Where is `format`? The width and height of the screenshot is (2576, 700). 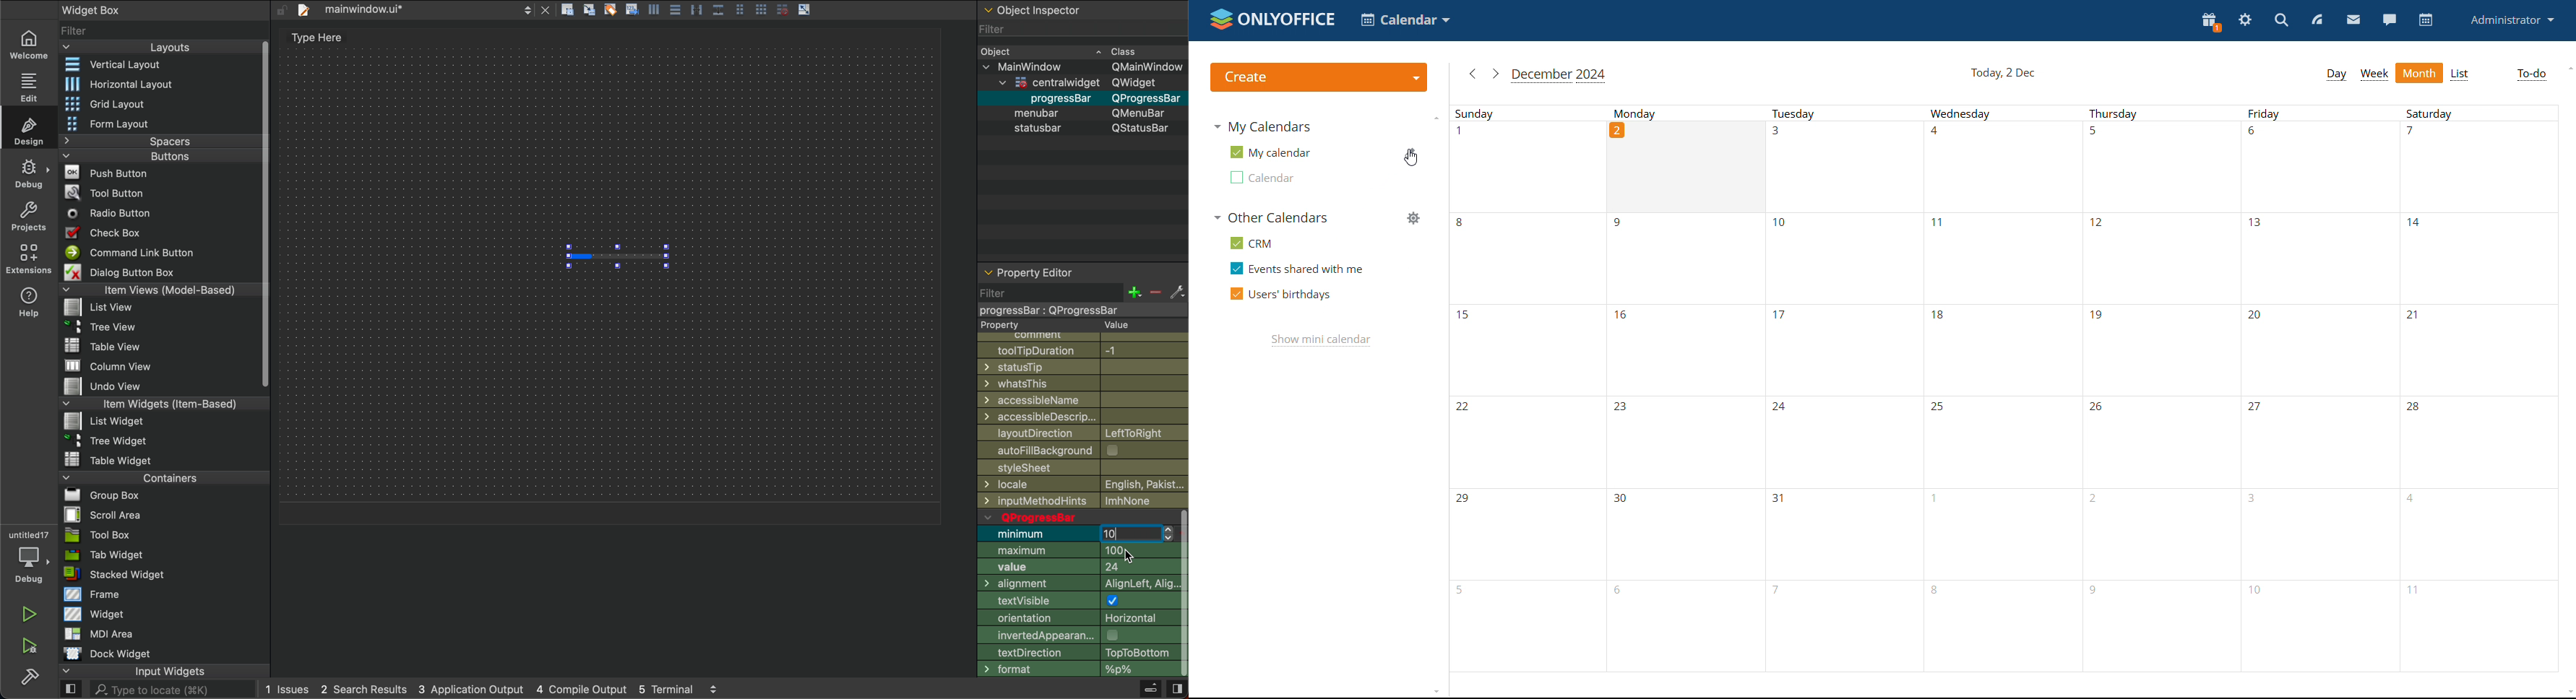
format is located at coordinates (1076, 670).